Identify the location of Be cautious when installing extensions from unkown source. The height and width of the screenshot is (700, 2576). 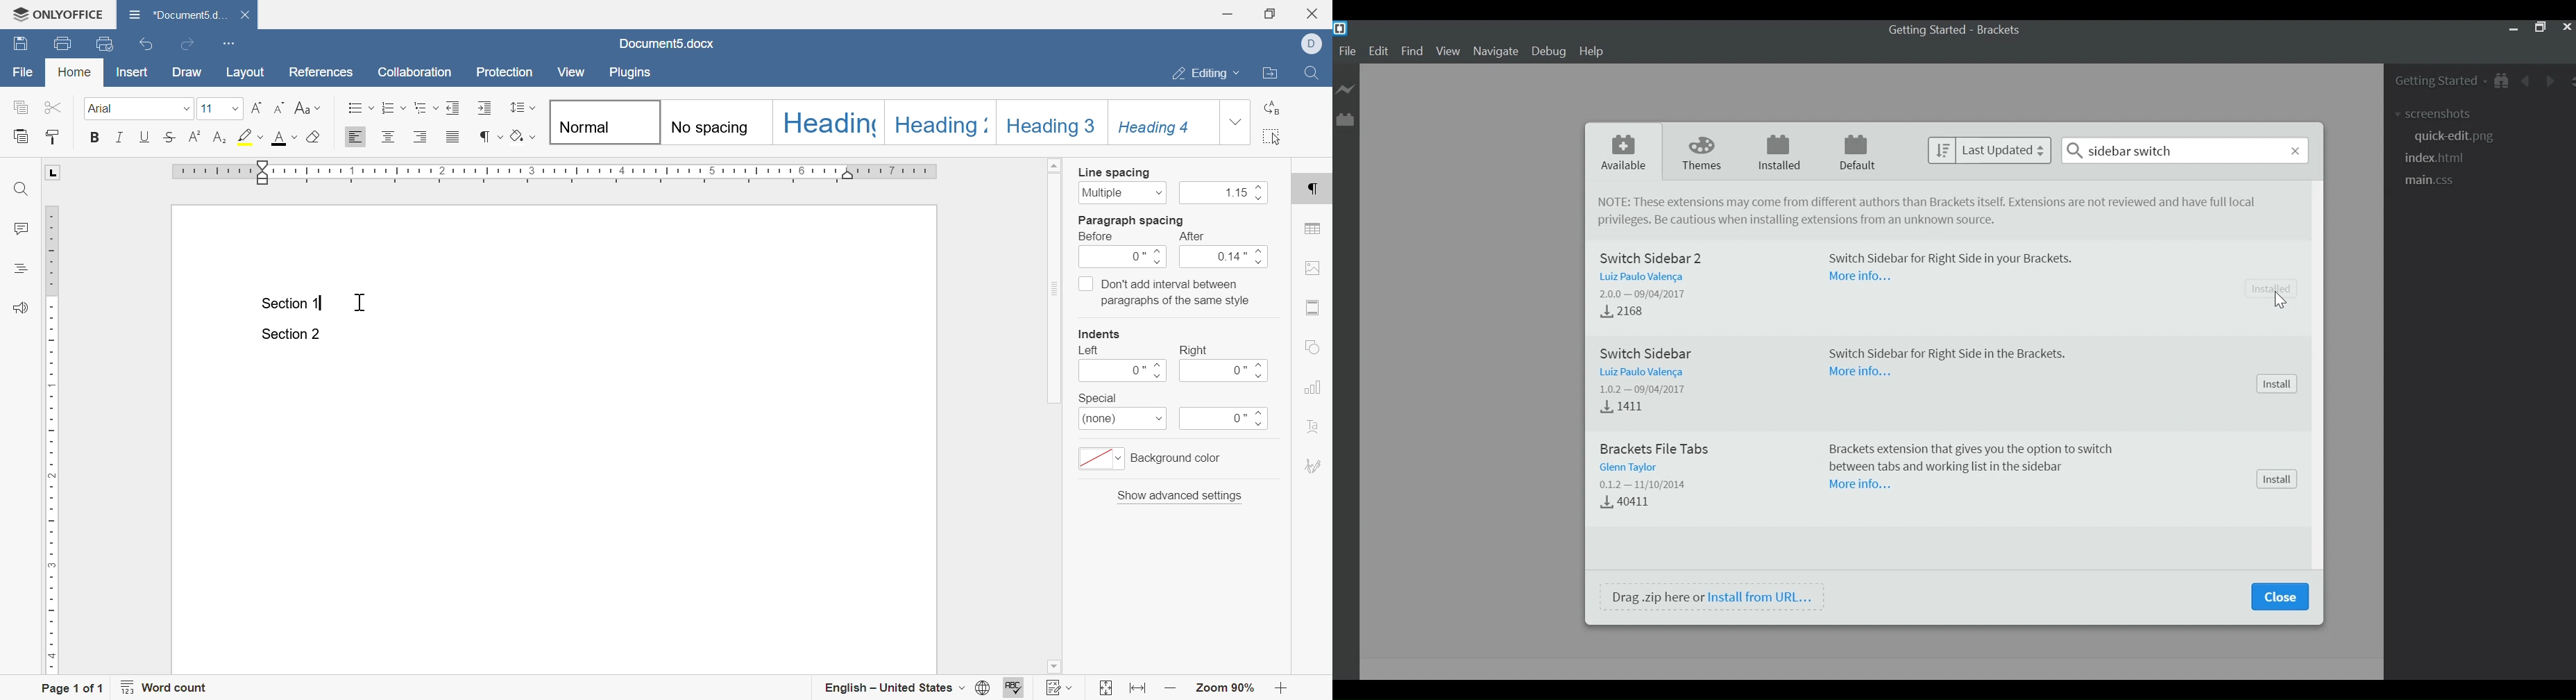
(1796, 222).